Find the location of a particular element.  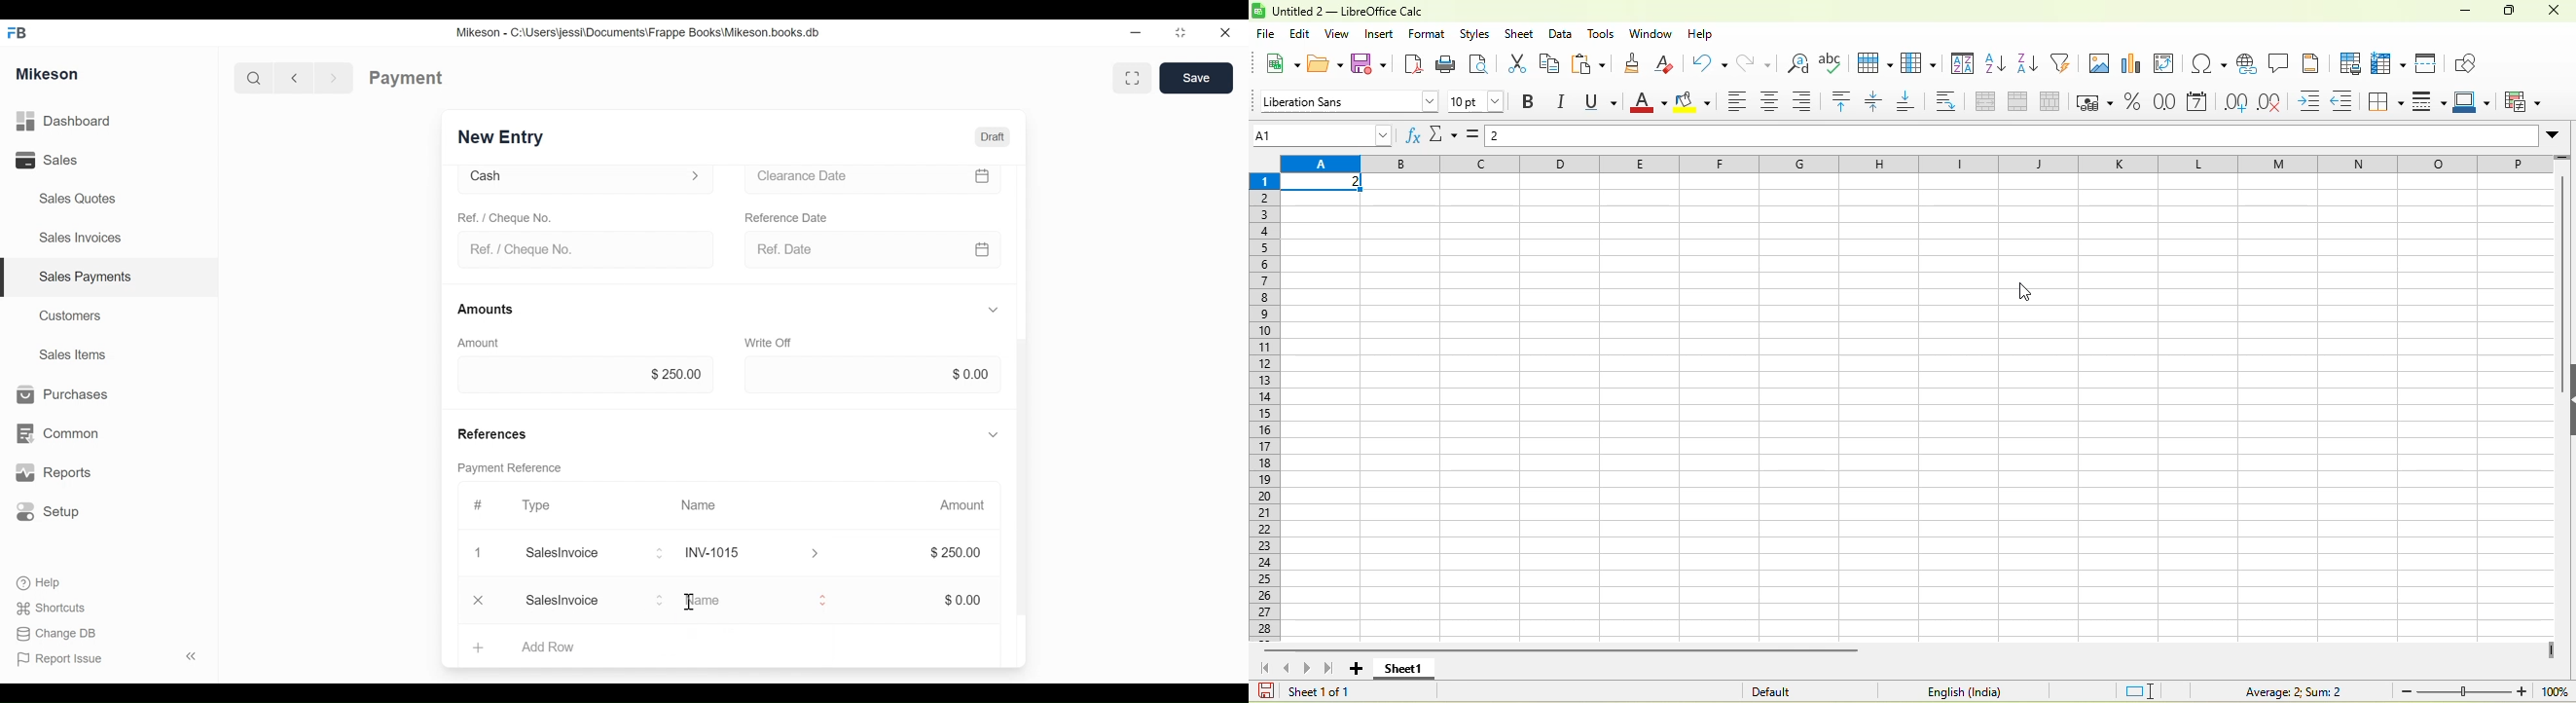

default is located at coordinates (1796, 690).